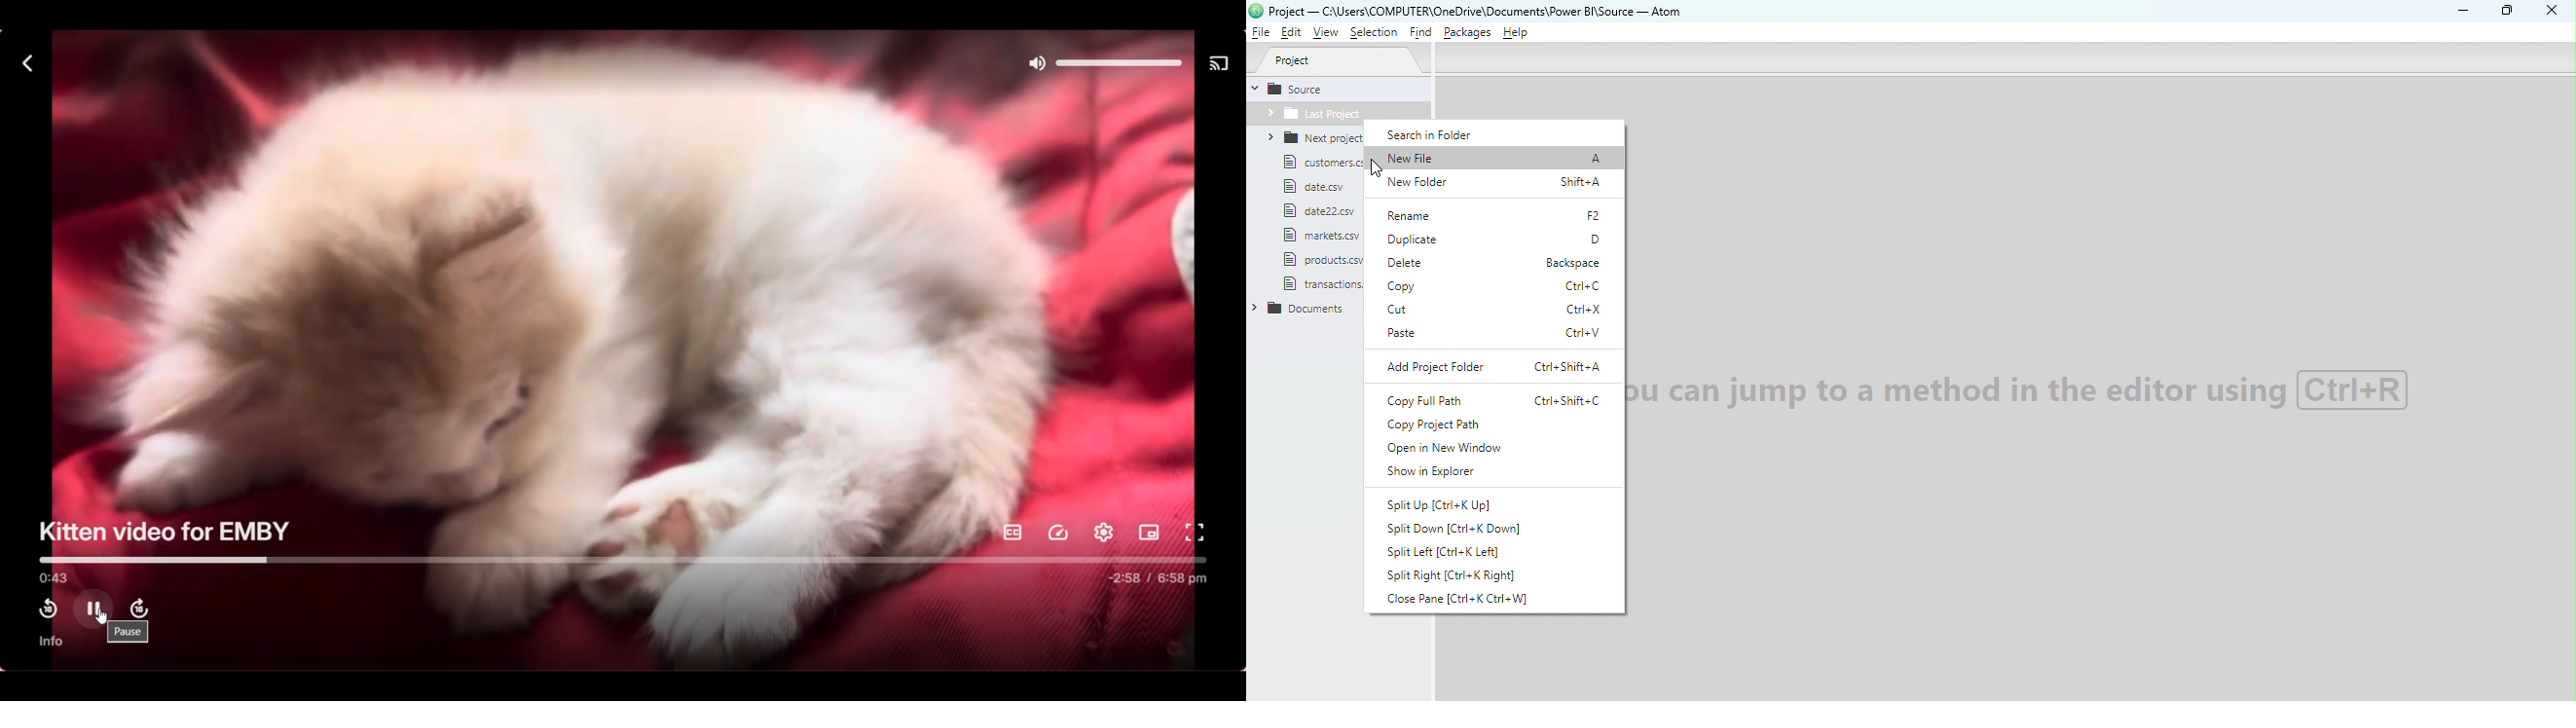  I want to click on Split right, so click(1452, 576).